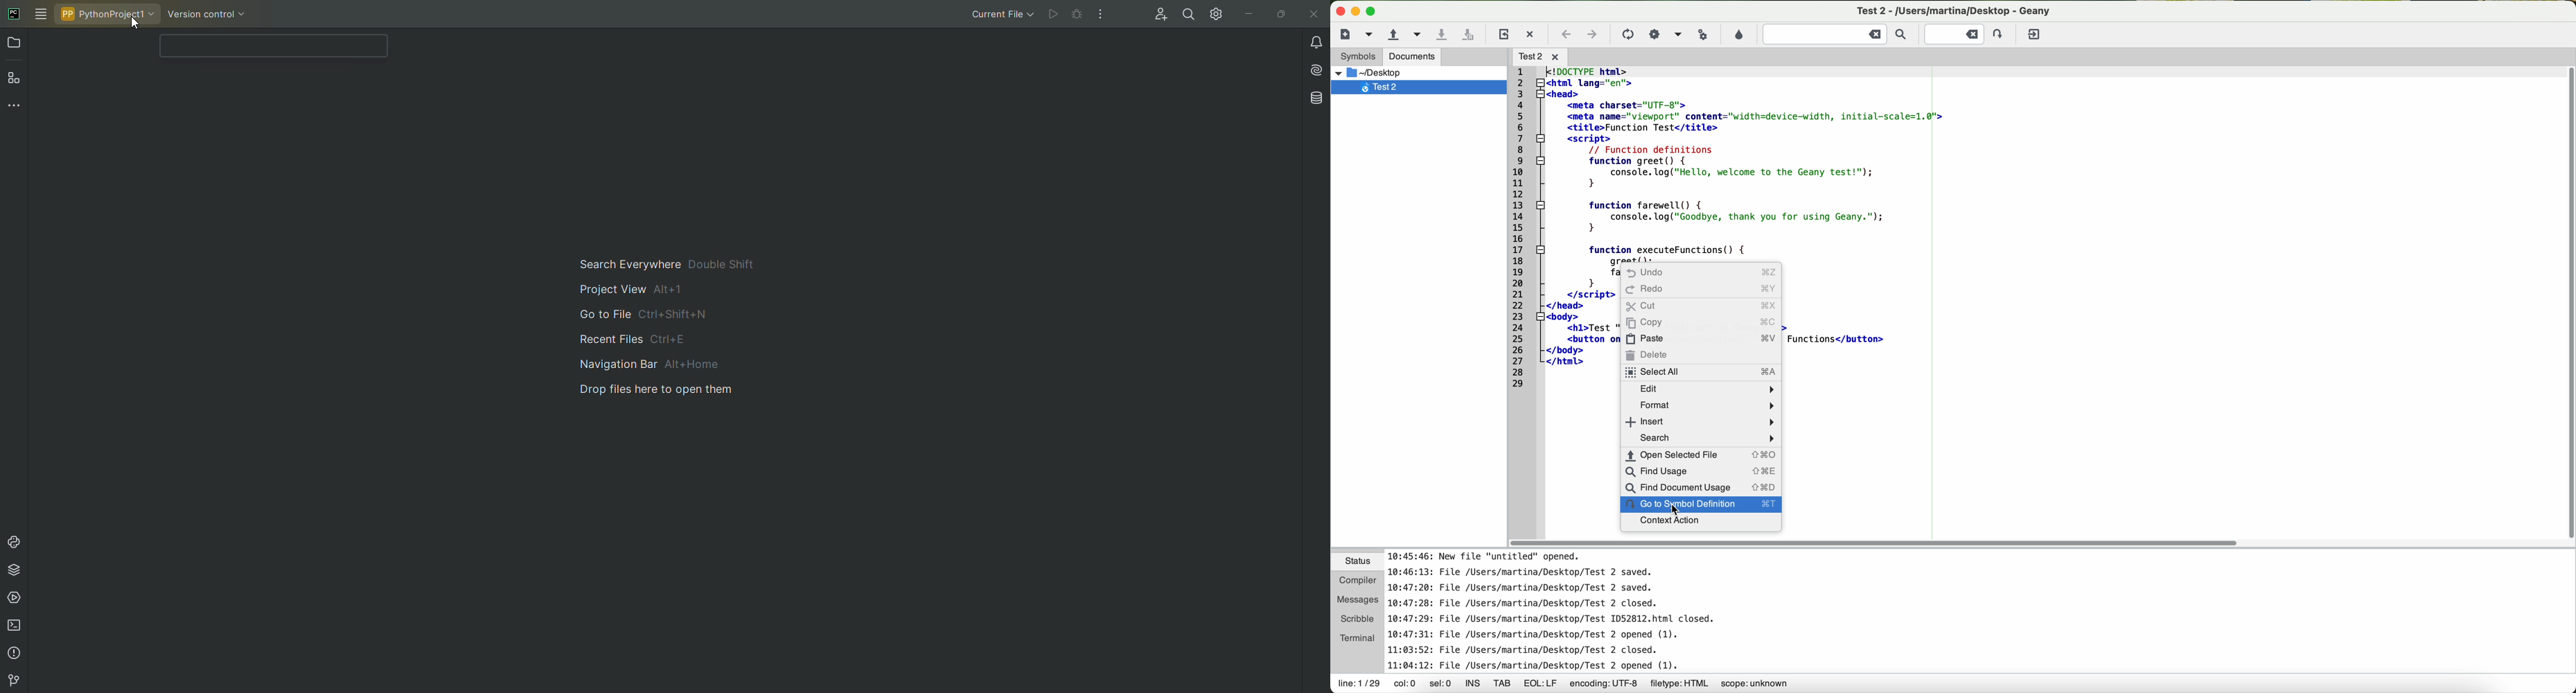 The width and height of the screenshot is (2576, 700). Describe the element at coordinates (1353, 56) in the screenshot. I see `symbols` at that location.